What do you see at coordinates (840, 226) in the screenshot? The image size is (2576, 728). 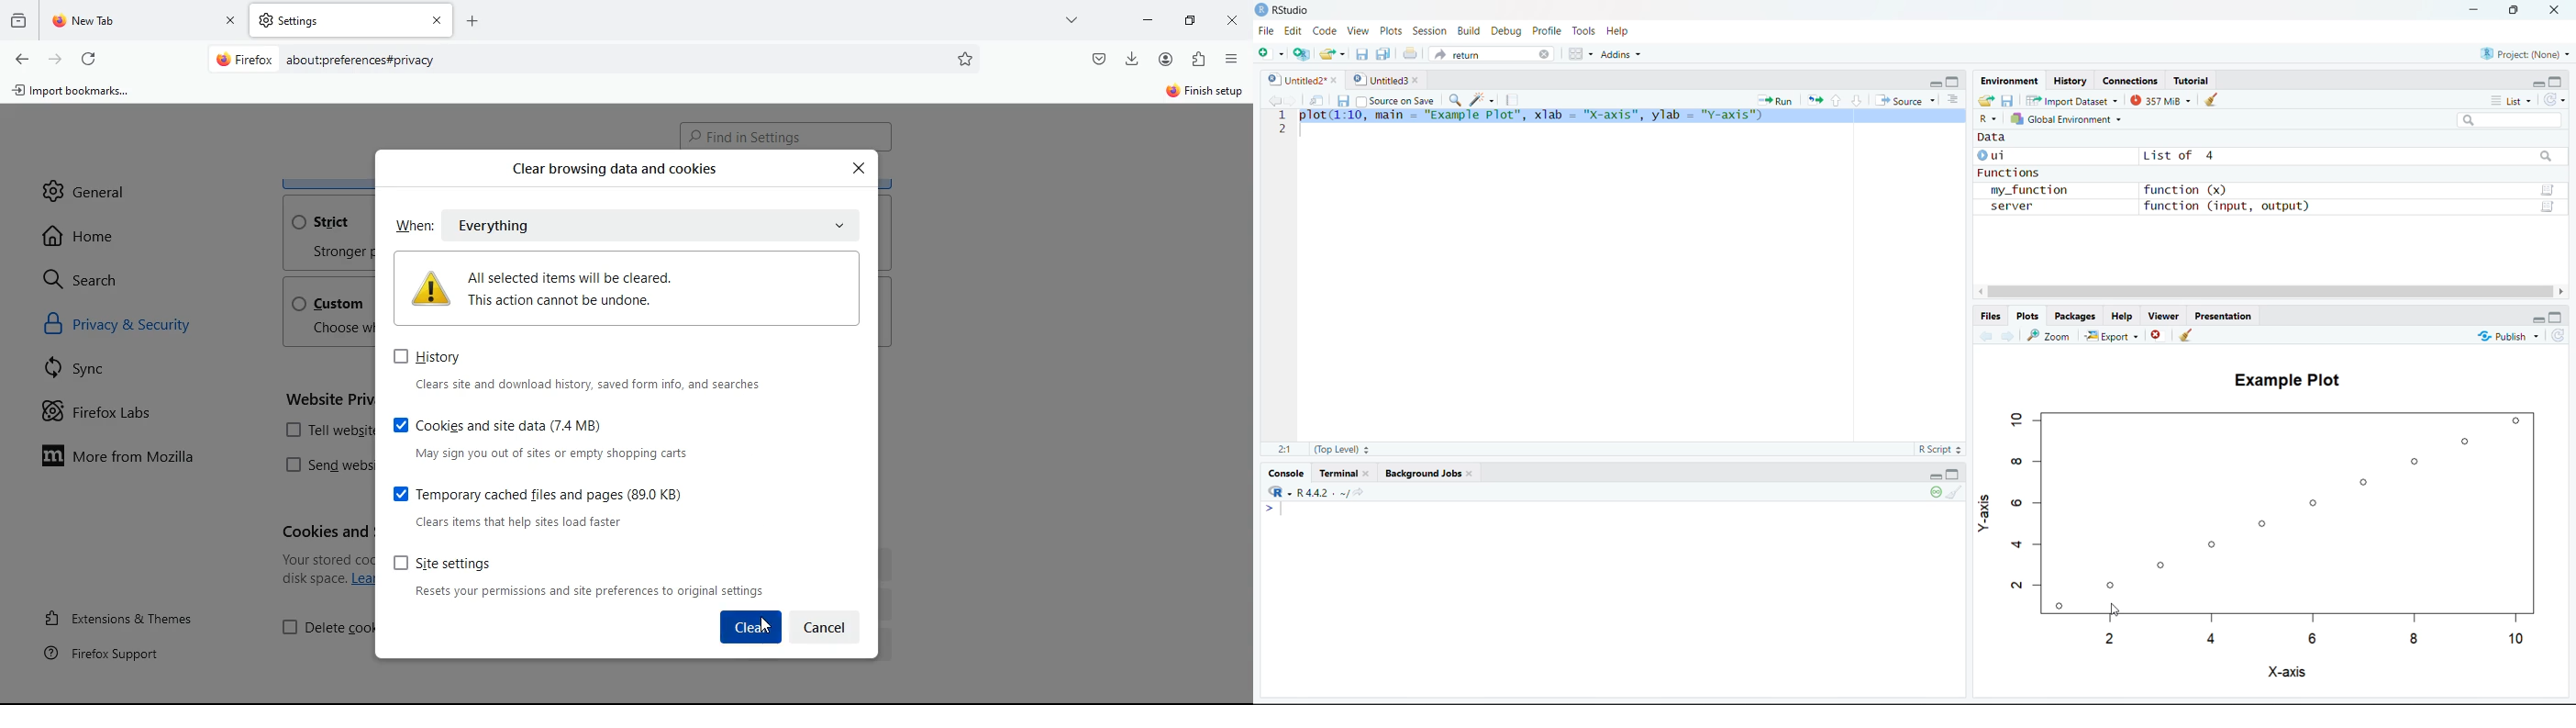 I see `Dropdown` at bounding box center [840, 226].